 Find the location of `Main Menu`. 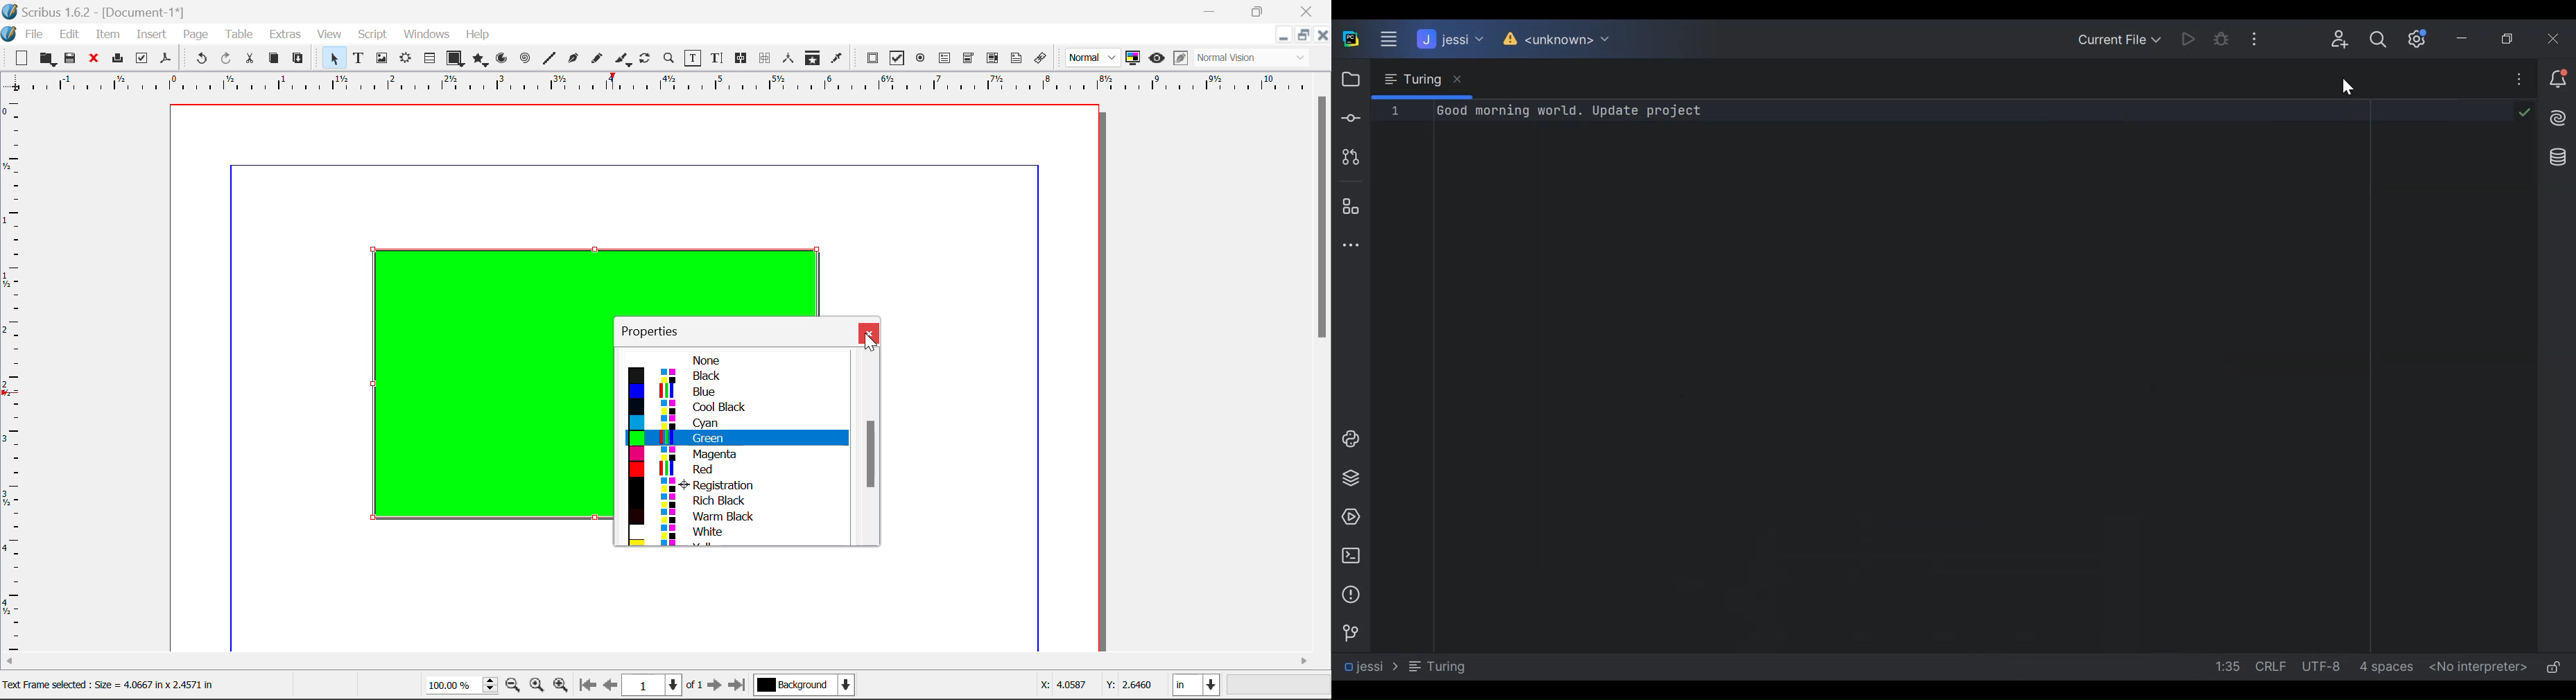

Main Menu is located at coordinates (1383, 40).